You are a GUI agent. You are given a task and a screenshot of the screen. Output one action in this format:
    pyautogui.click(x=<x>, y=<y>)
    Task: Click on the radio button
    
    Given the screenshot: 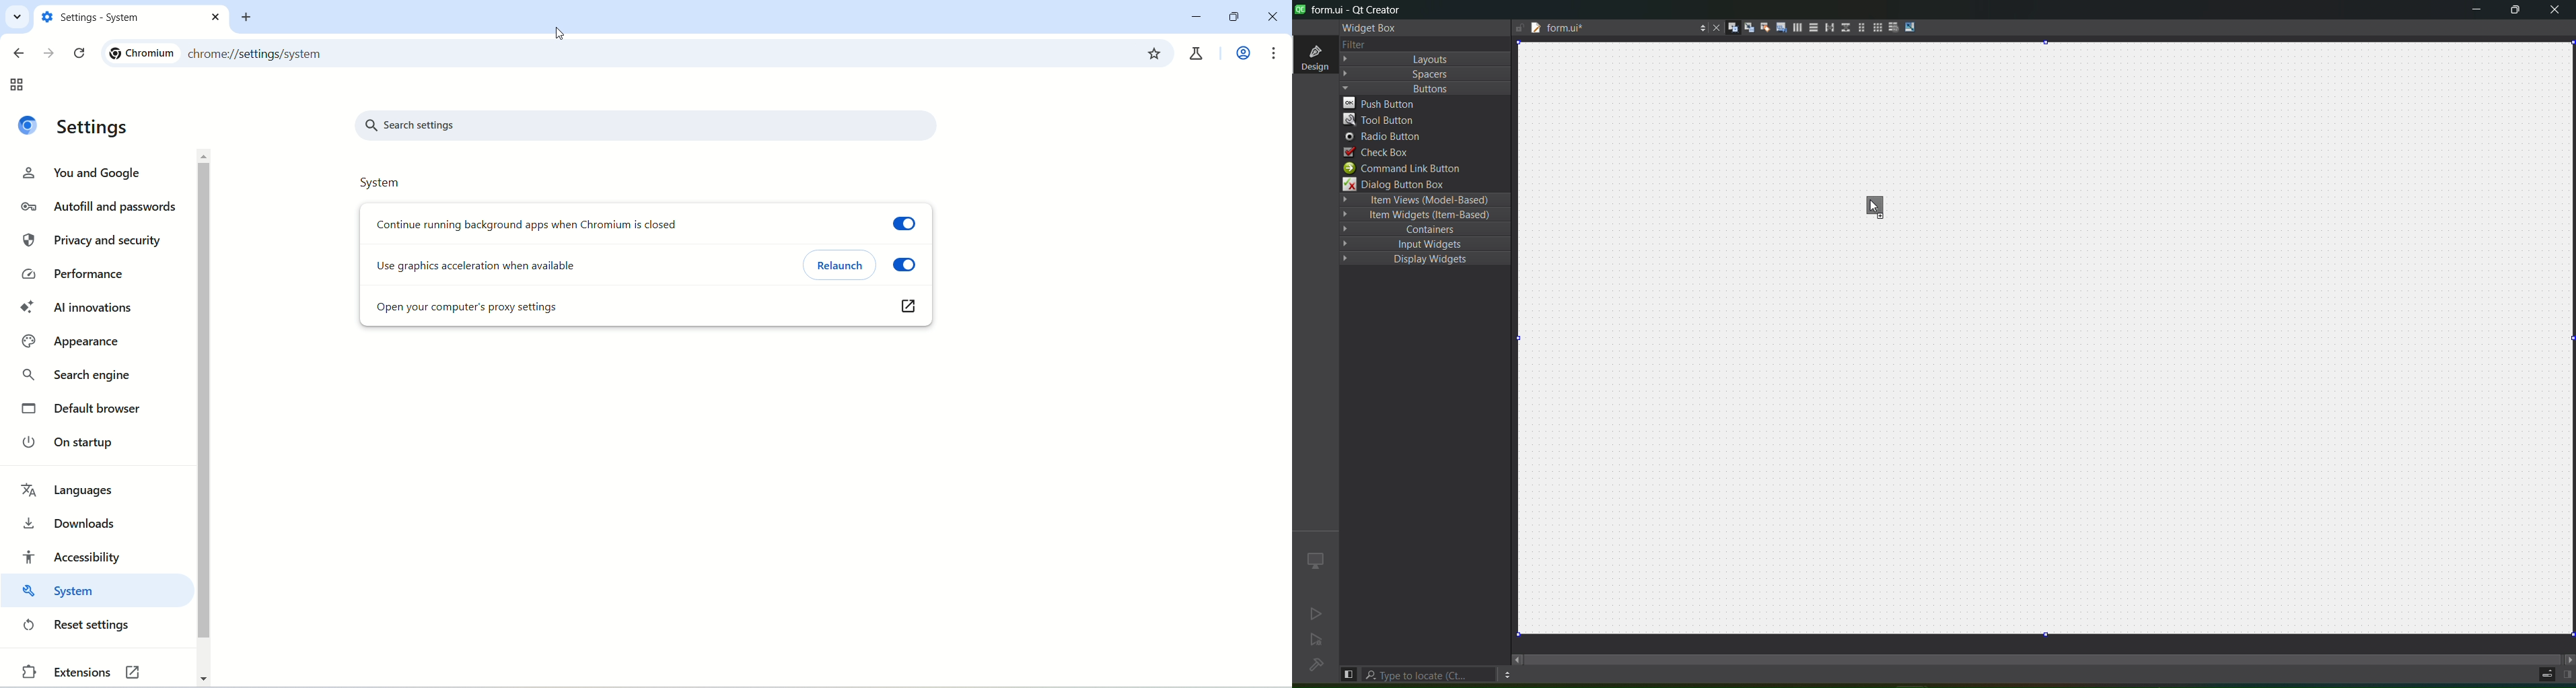 What is the action you would take?
    pyautogui.click(x=1420, y=138)
    